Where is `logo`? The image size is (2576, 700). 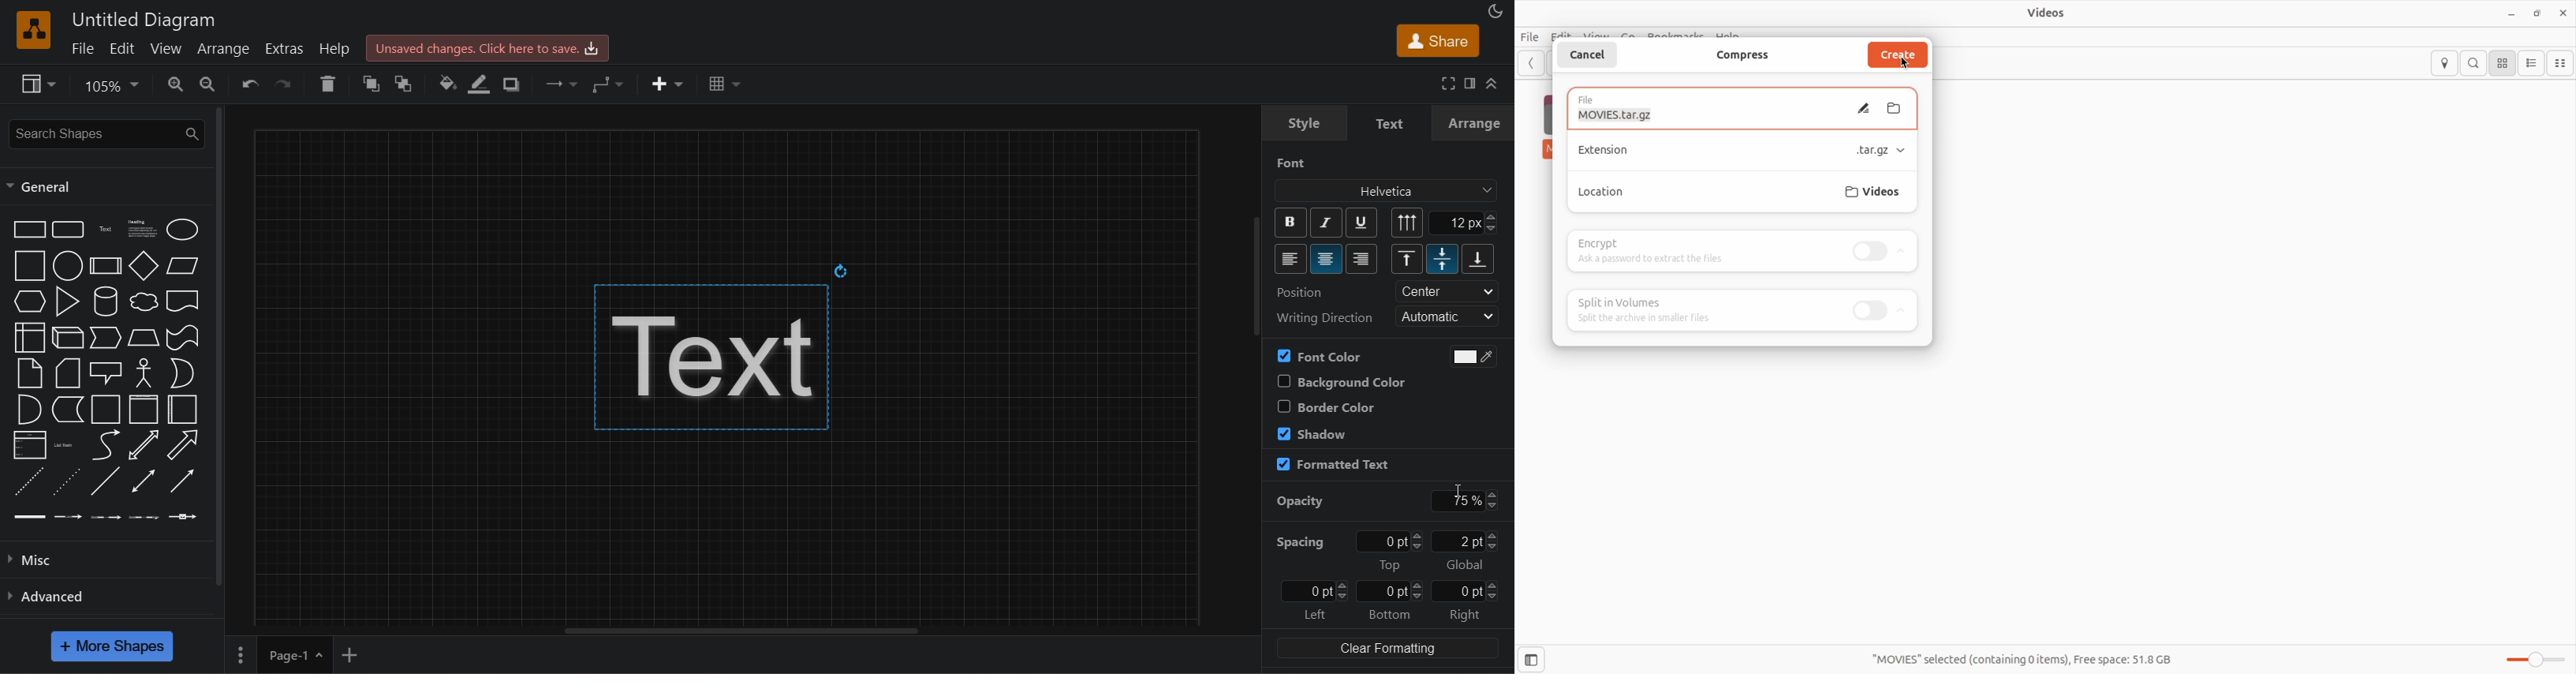 logo is located at coordinates (35, 30).